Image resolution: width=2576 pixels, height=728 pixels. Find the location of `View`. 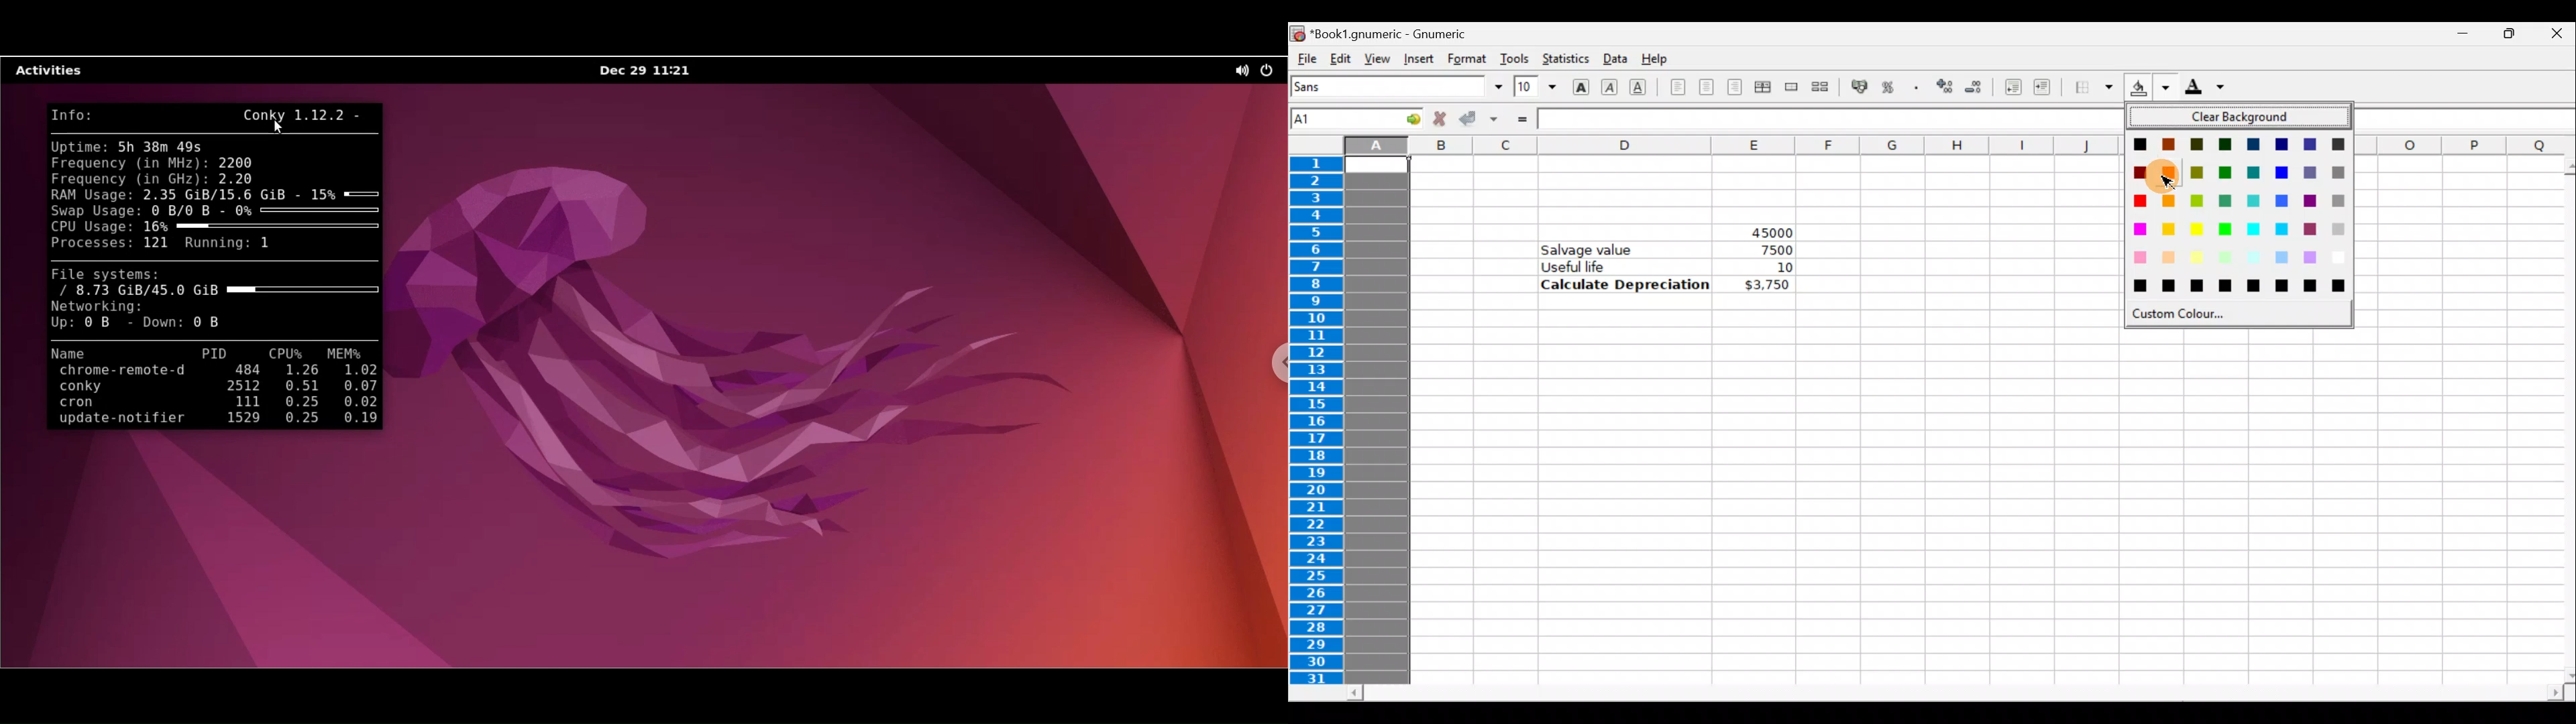

View is located at coordinates (1373, 58).